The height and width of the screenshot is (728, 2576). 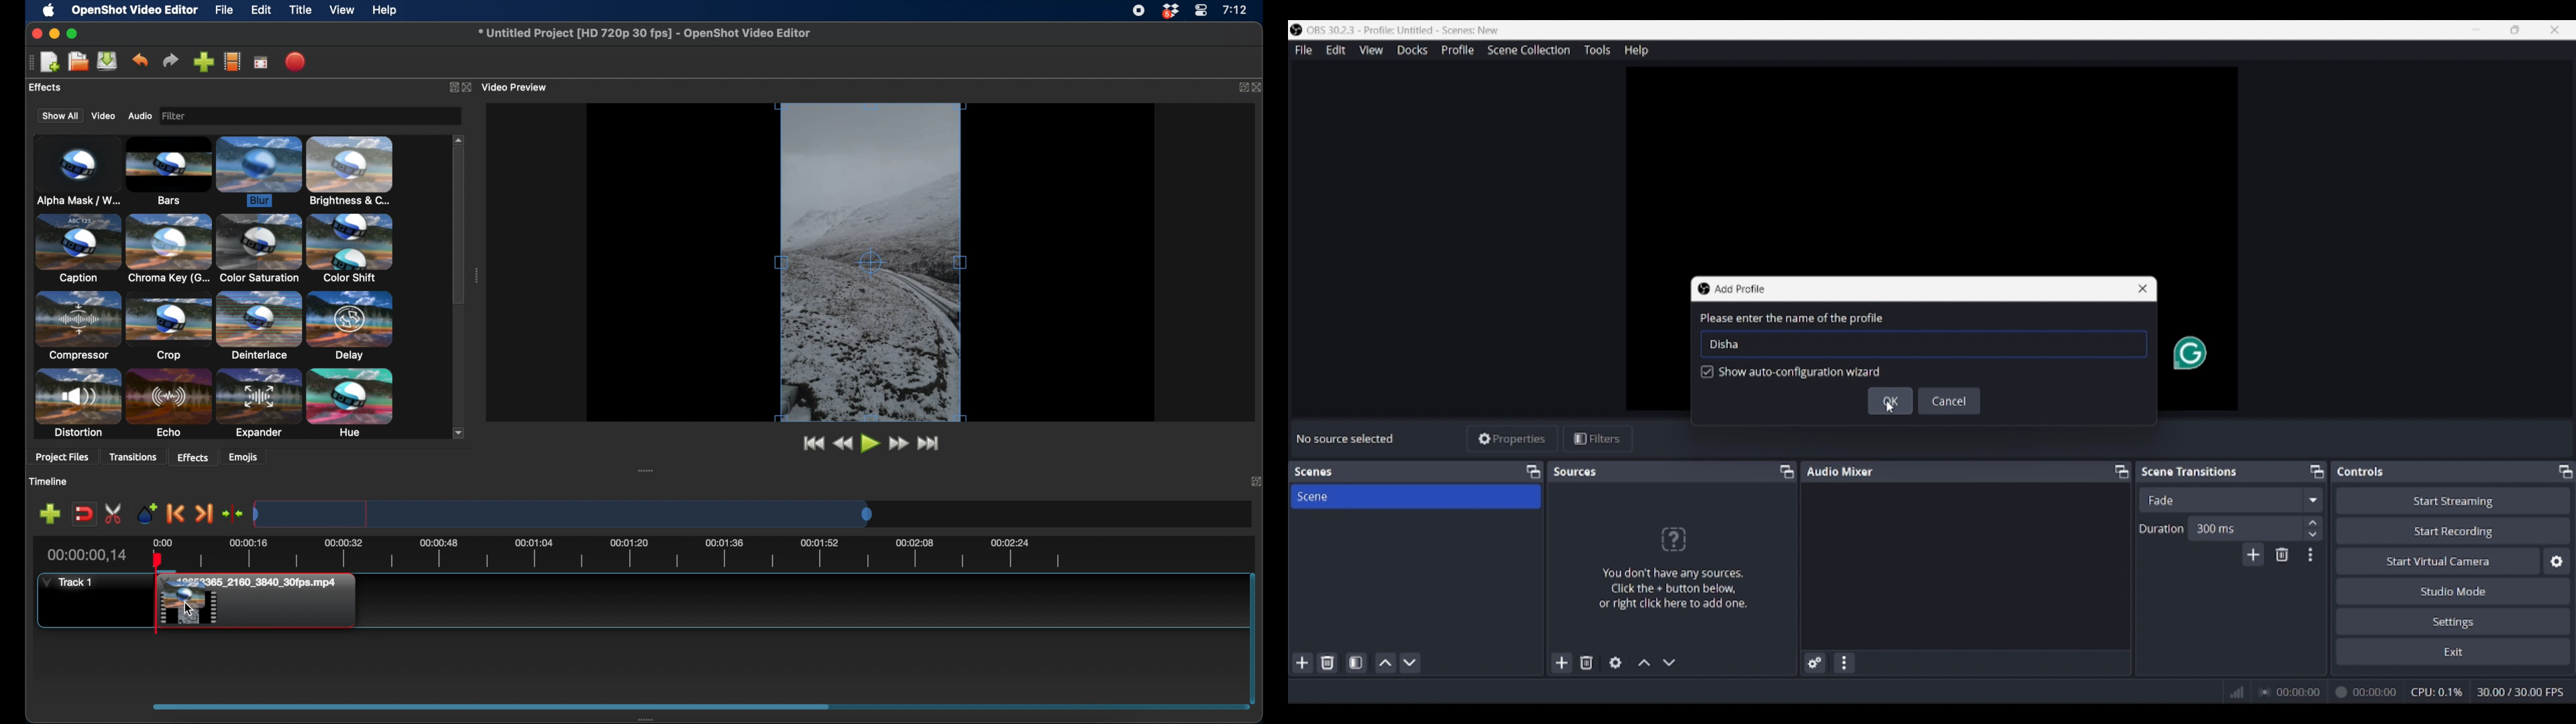 What do you see at coordinates (1513, 439) in the screenshot?
I see `Properties` at bounding box center [1513, 439].